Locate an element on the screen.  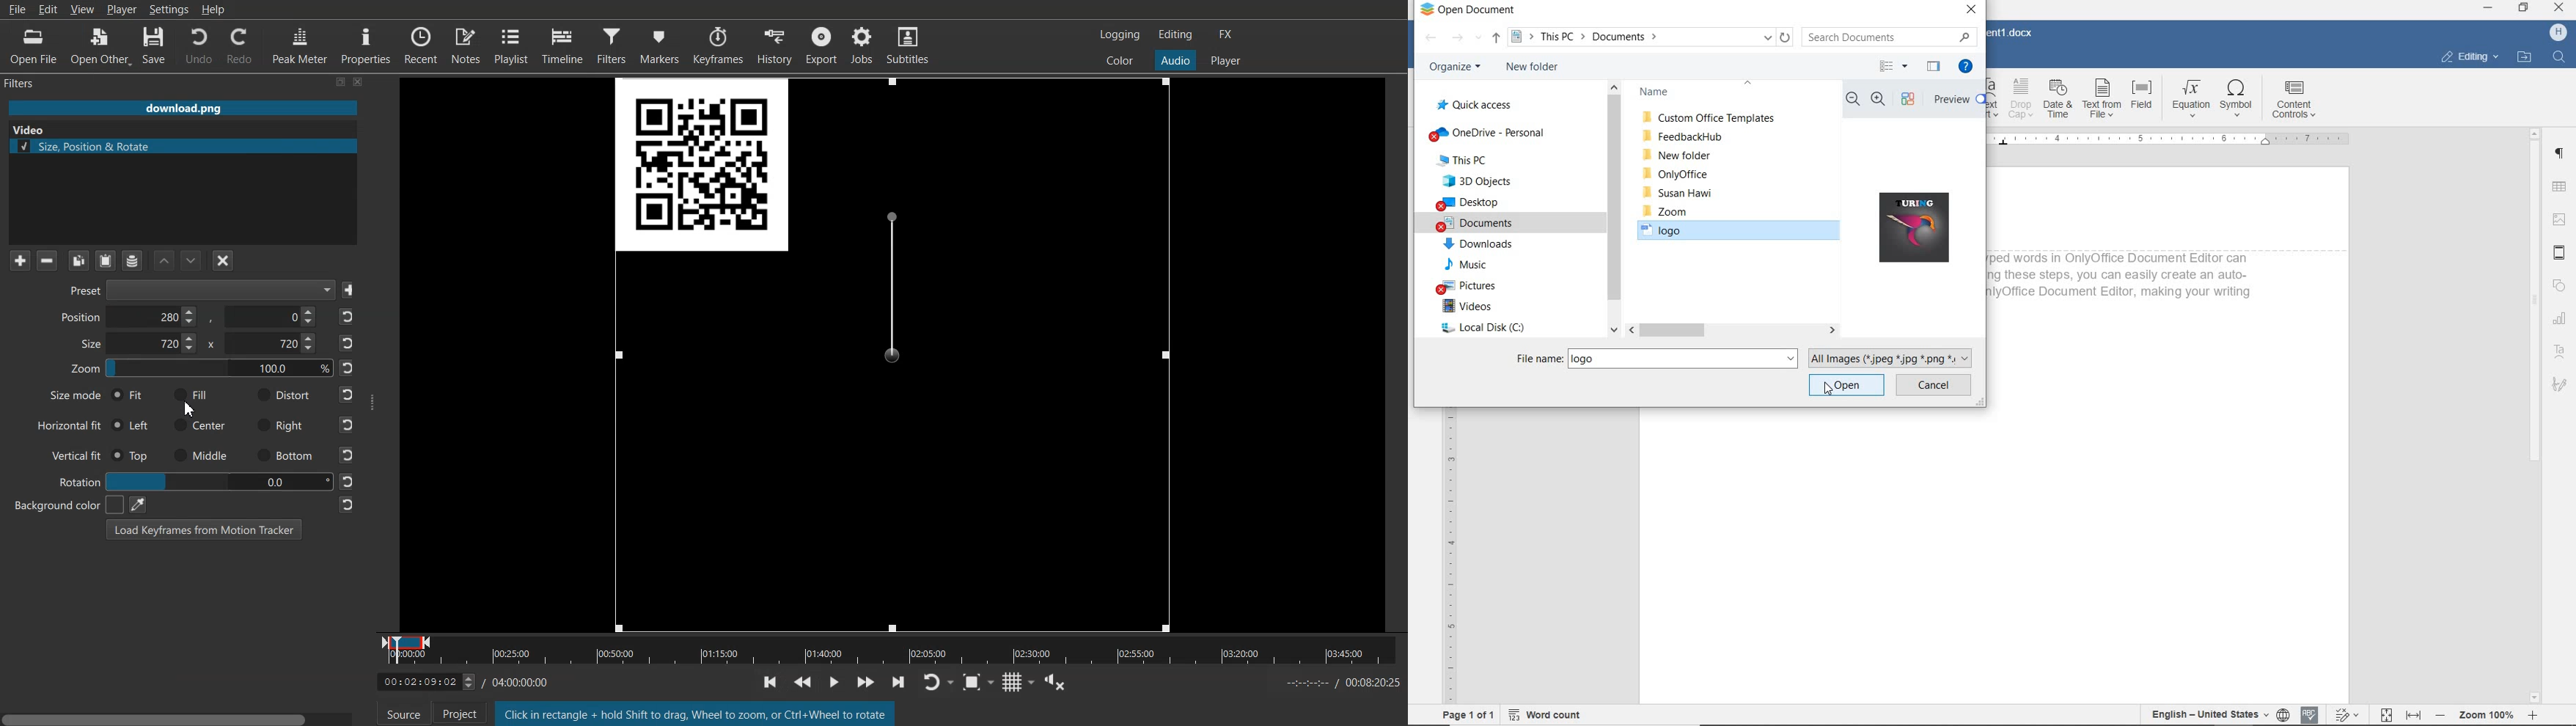
SCROLLBAR is located at coordinates (1733, 330).